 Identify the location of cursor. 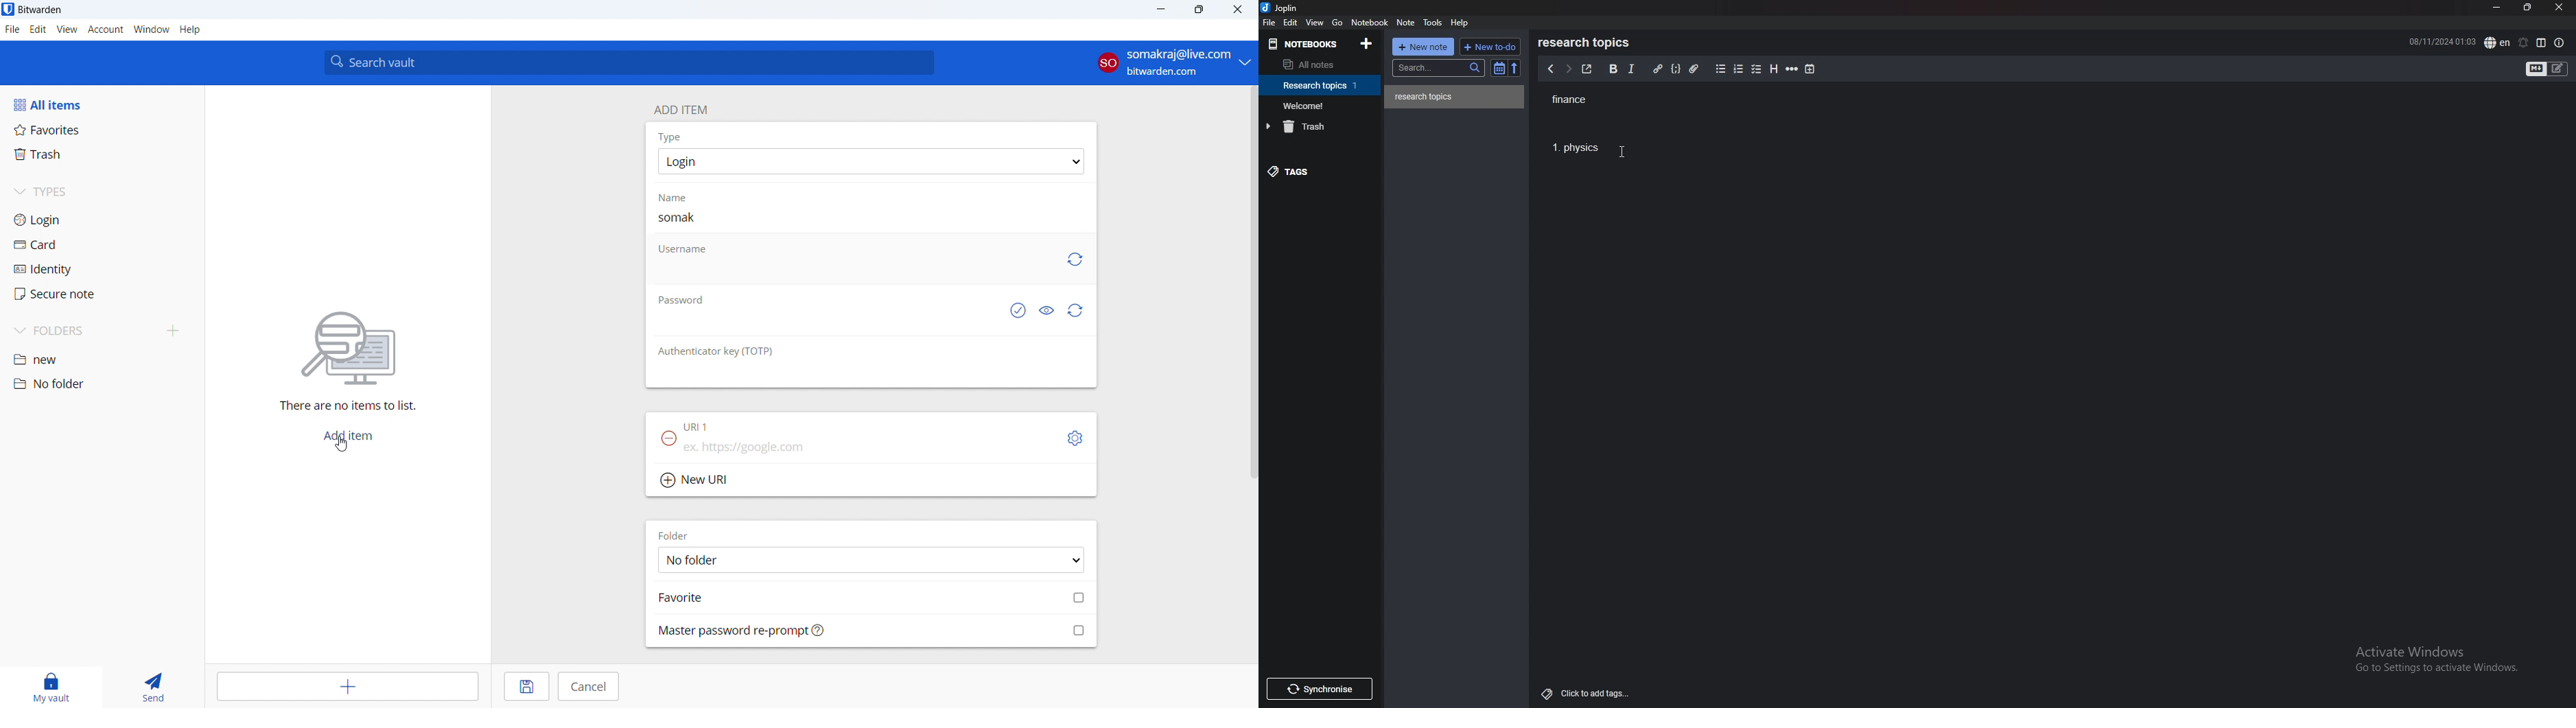
(1621, 152).